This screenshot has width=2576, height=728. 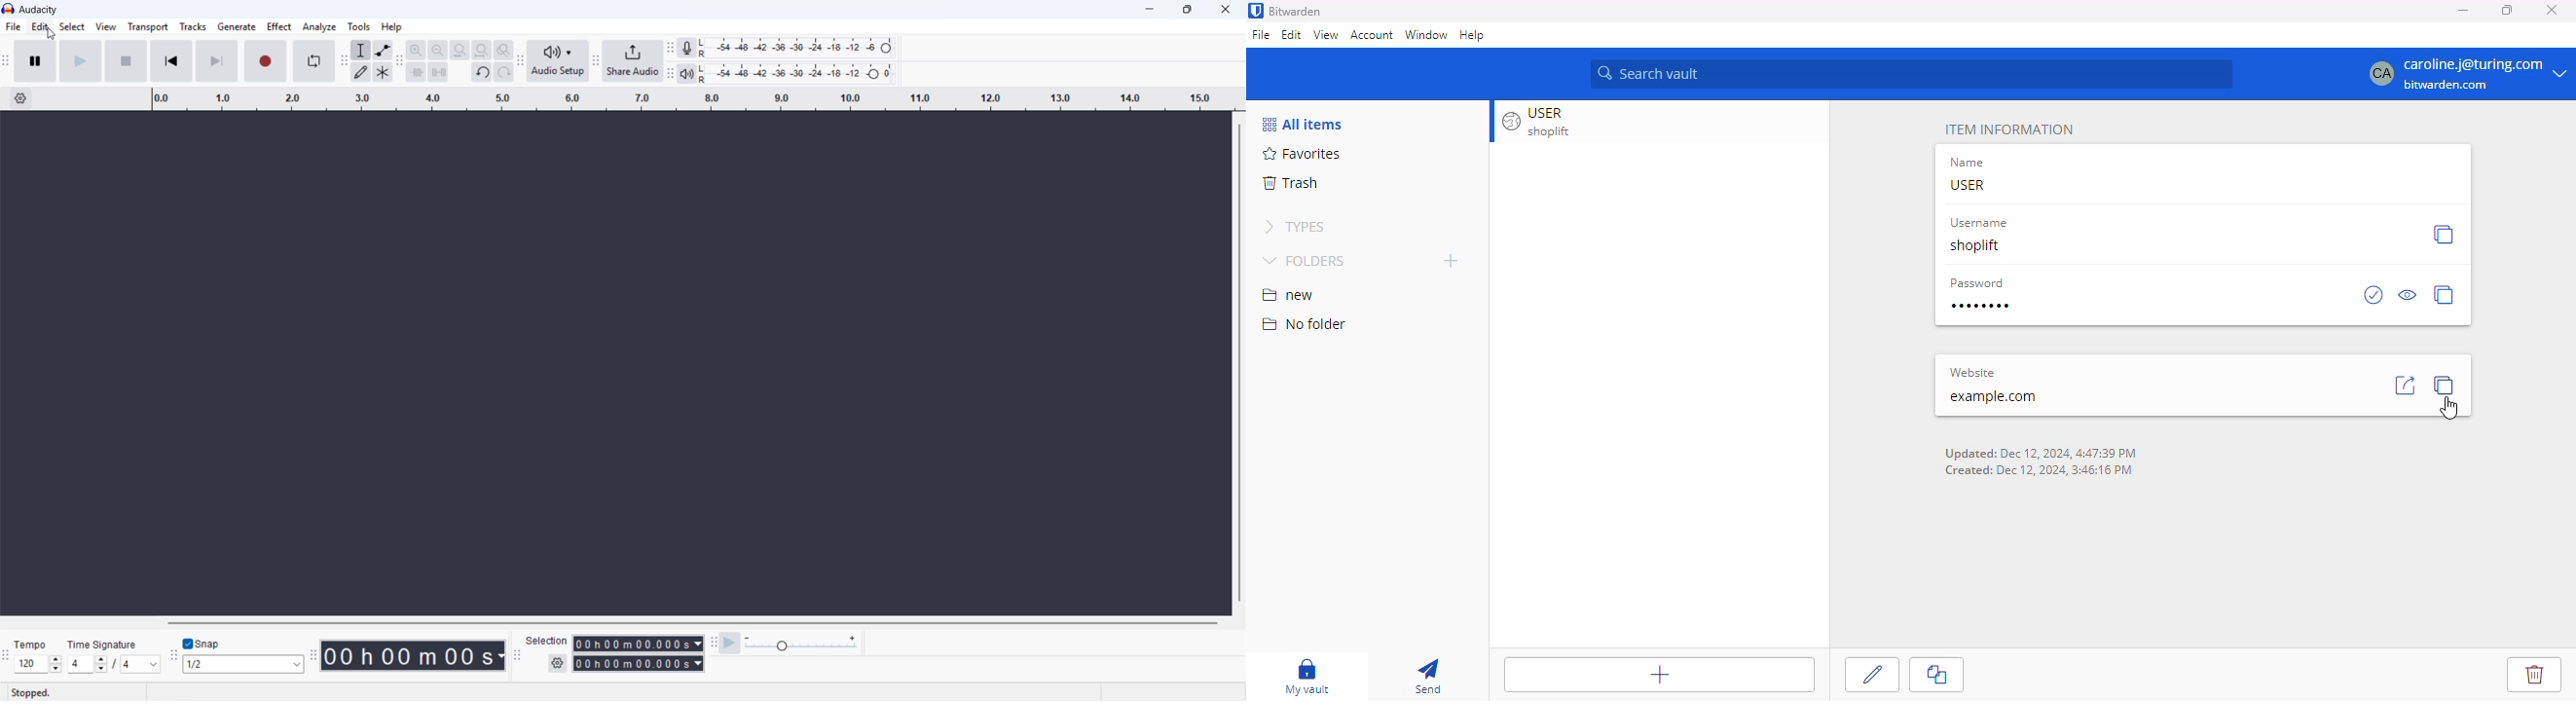 I want to click on set tempo, so click(x=38, y=656).